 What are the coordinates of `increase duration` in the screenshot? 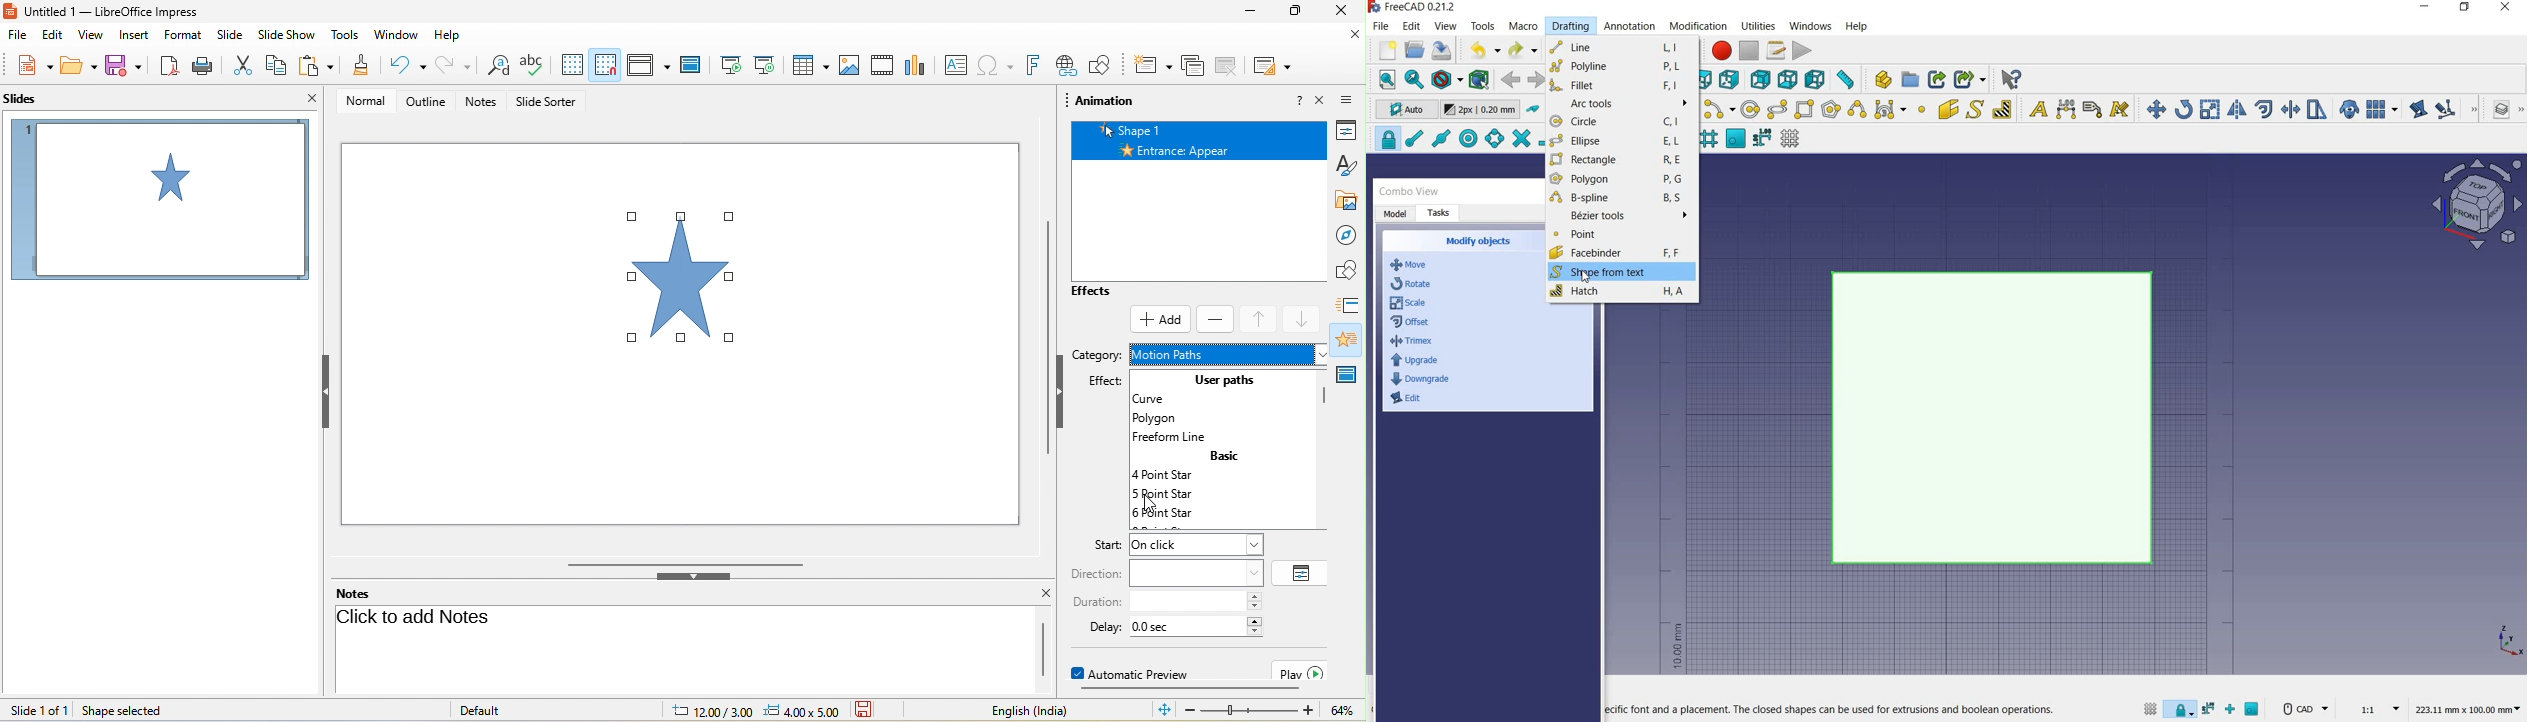 It's located at (1255, 596).